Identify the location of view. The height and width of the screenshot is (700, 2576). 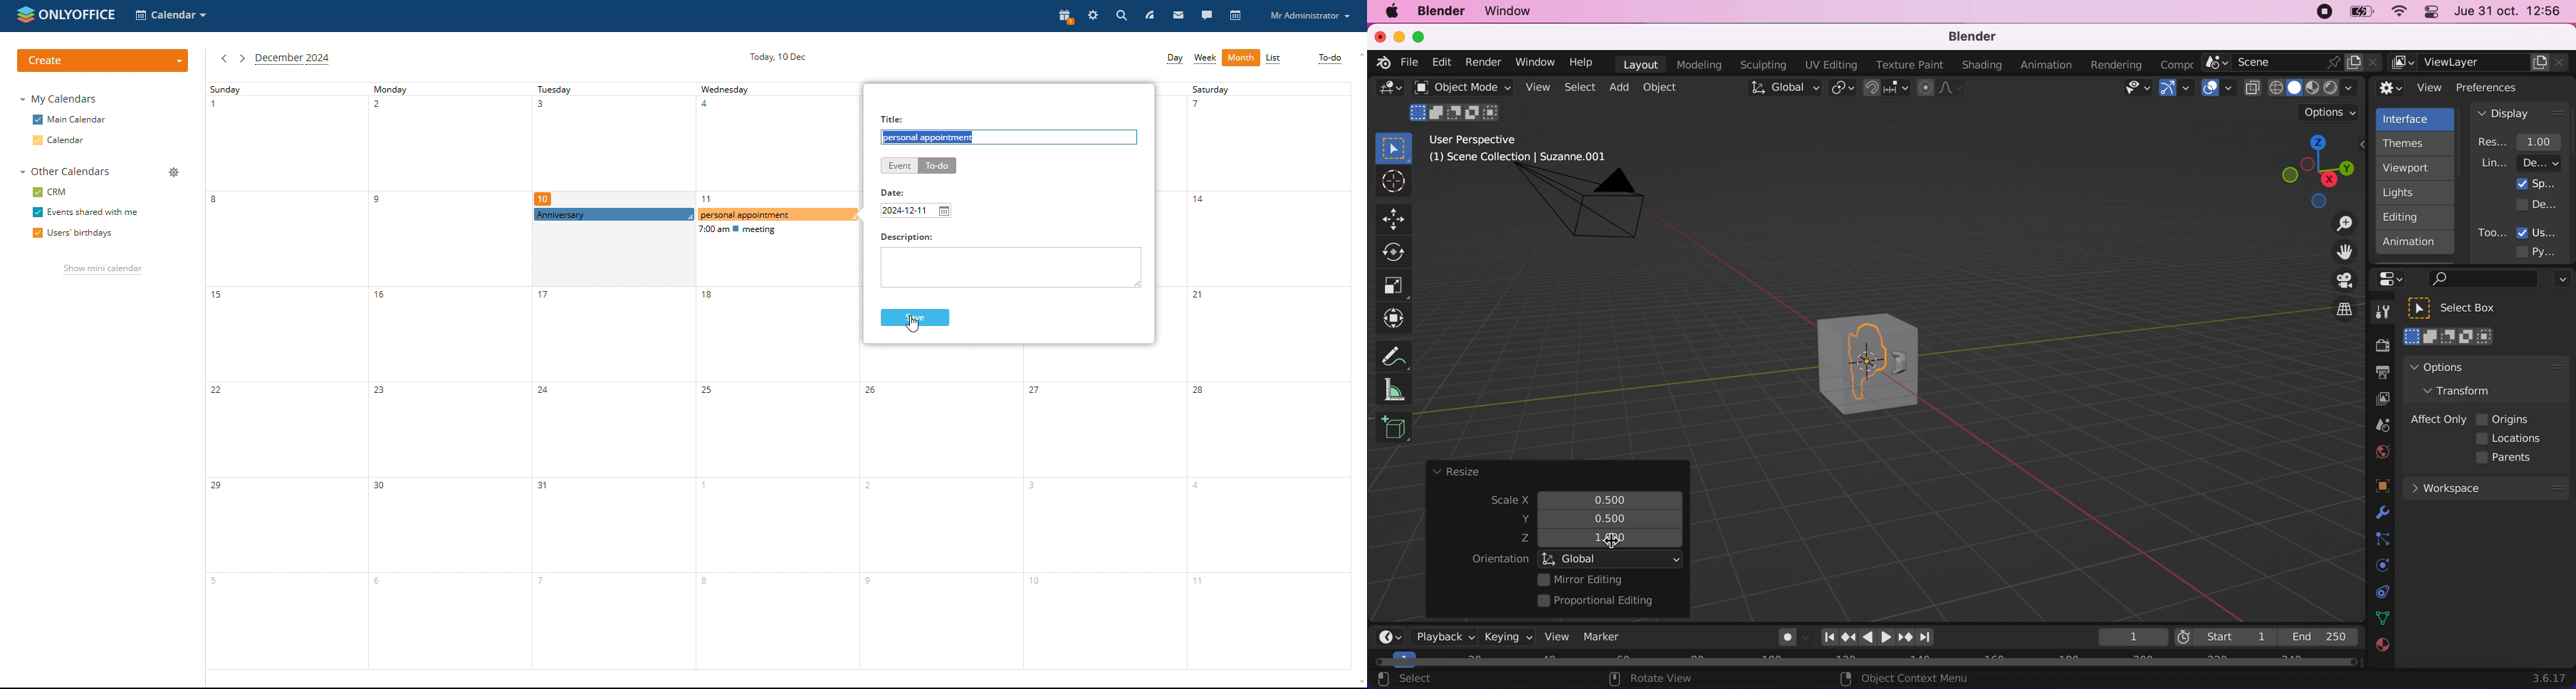
(2410, 88).